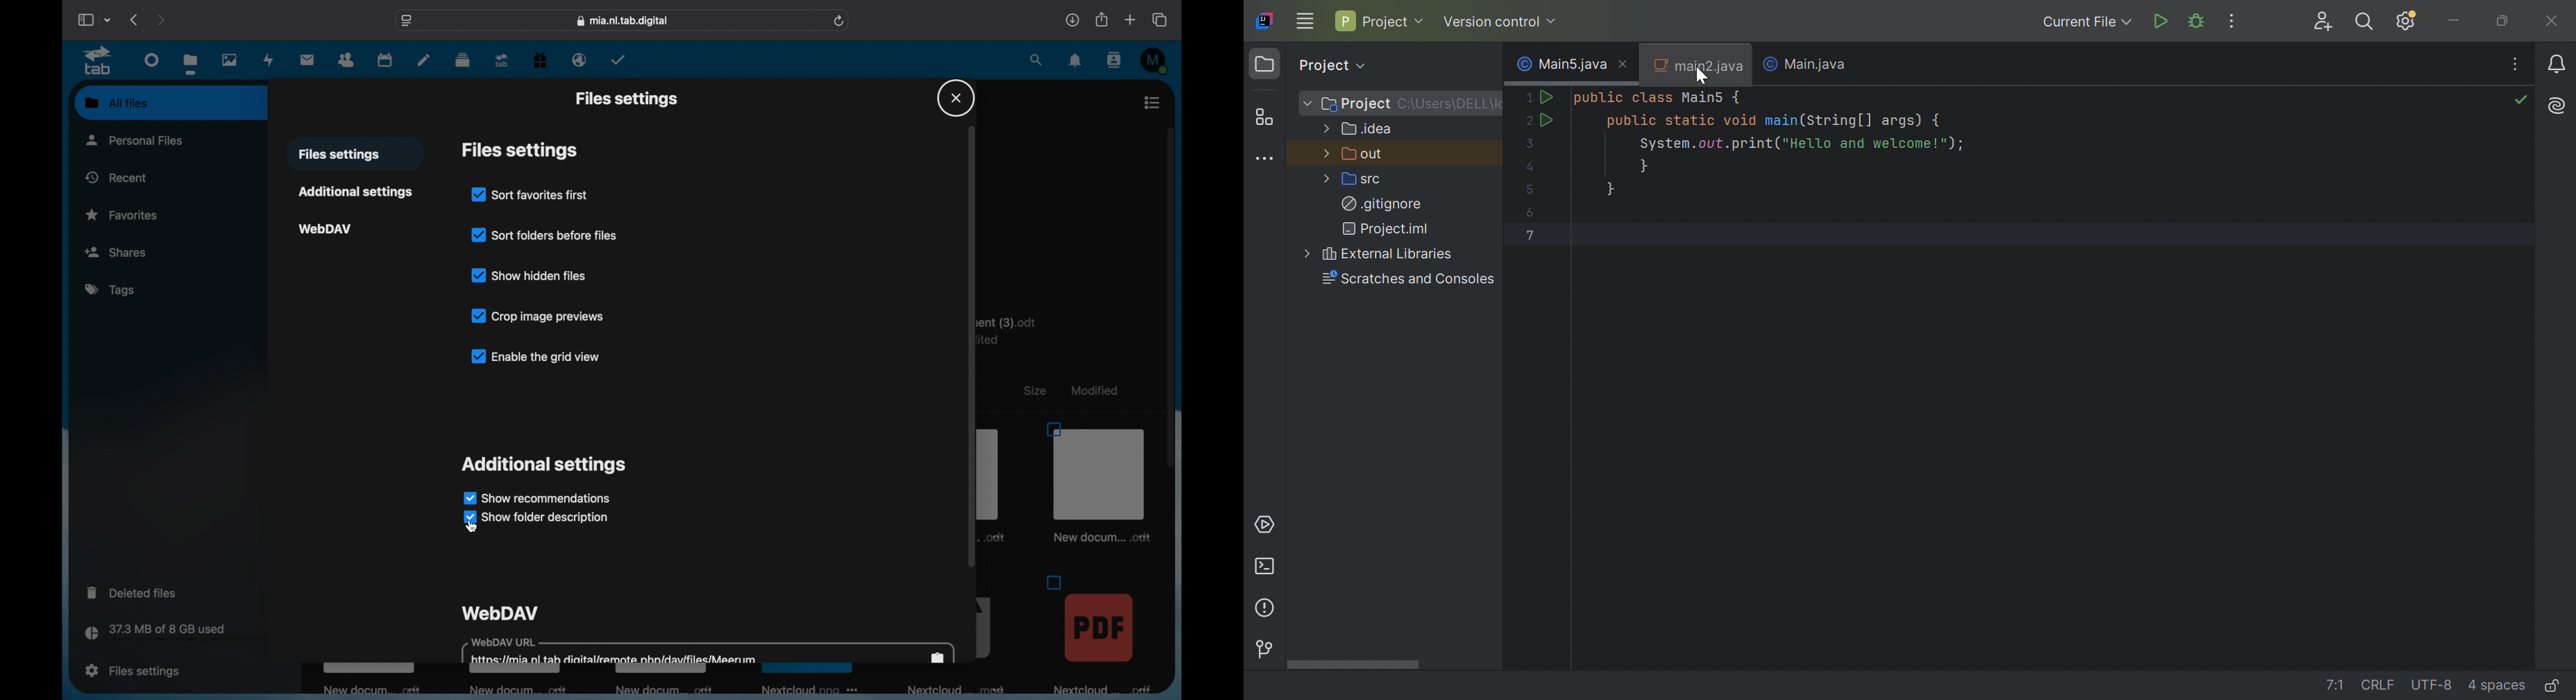  I want to click on out, so click(1365, 155).